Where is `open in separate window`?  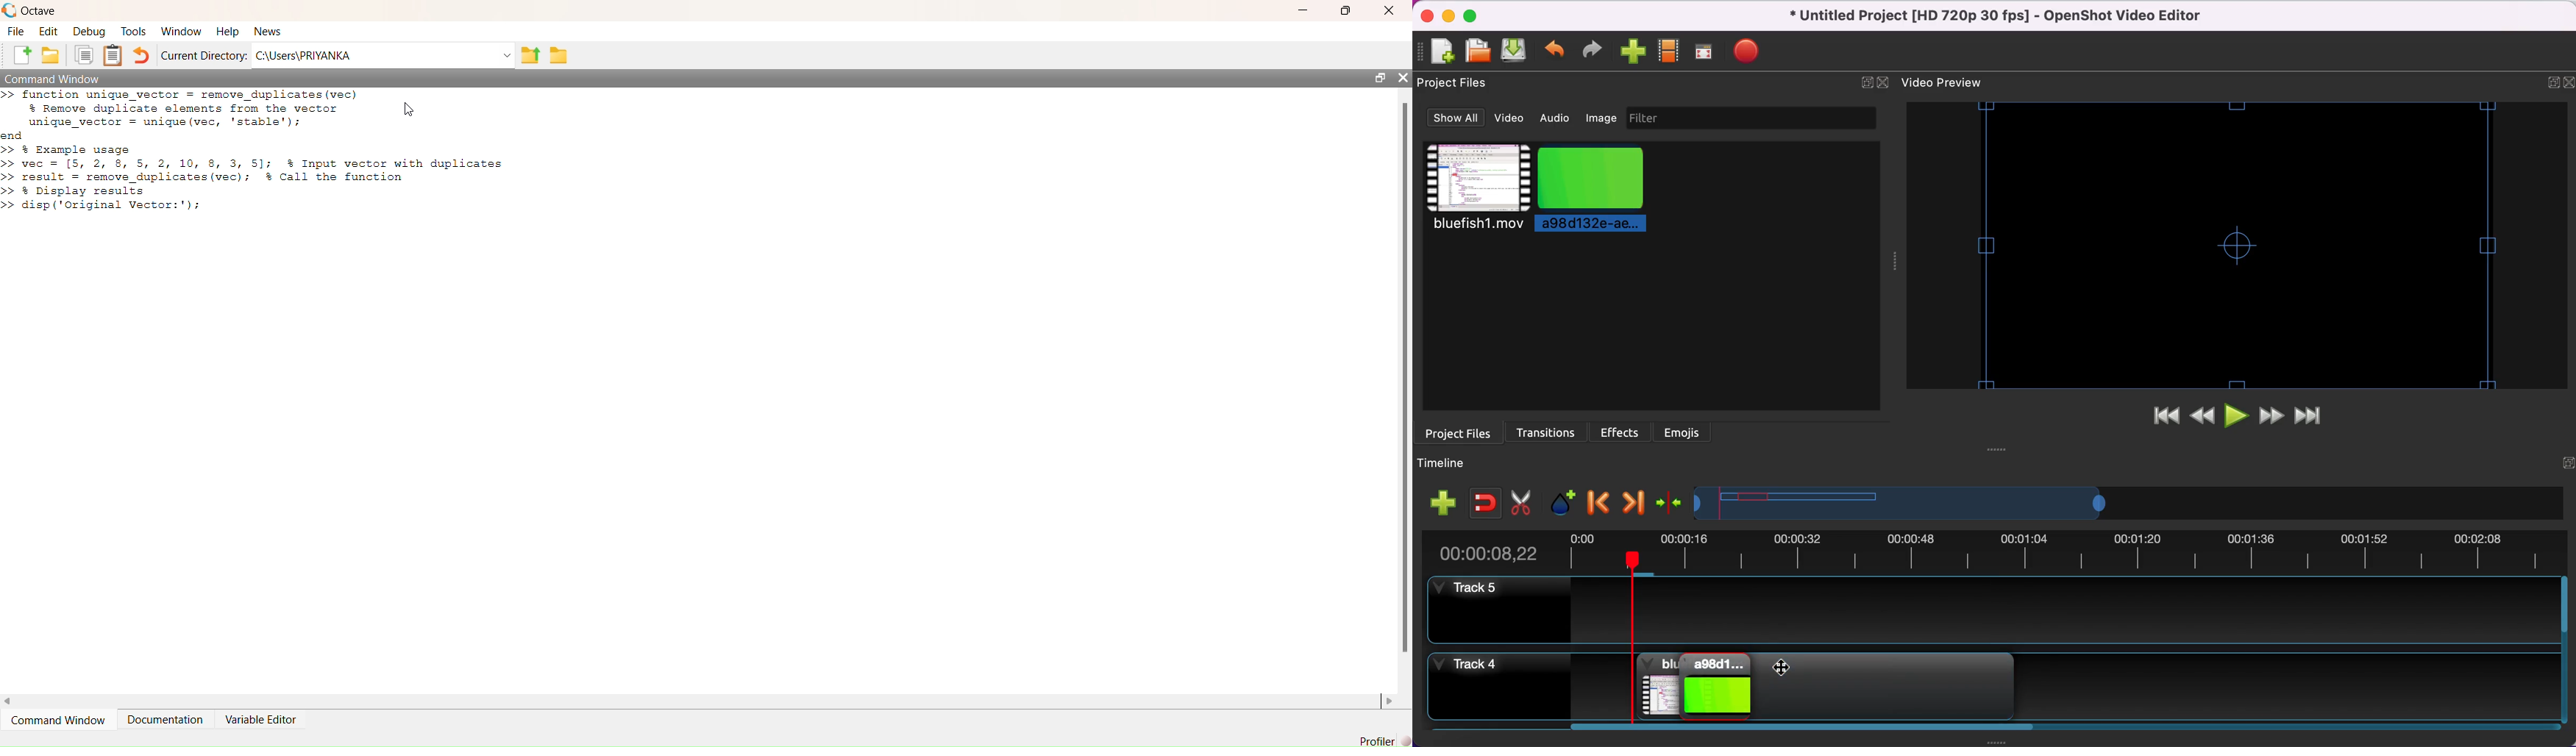
open in separate window is located at coordinates (1381, 78).